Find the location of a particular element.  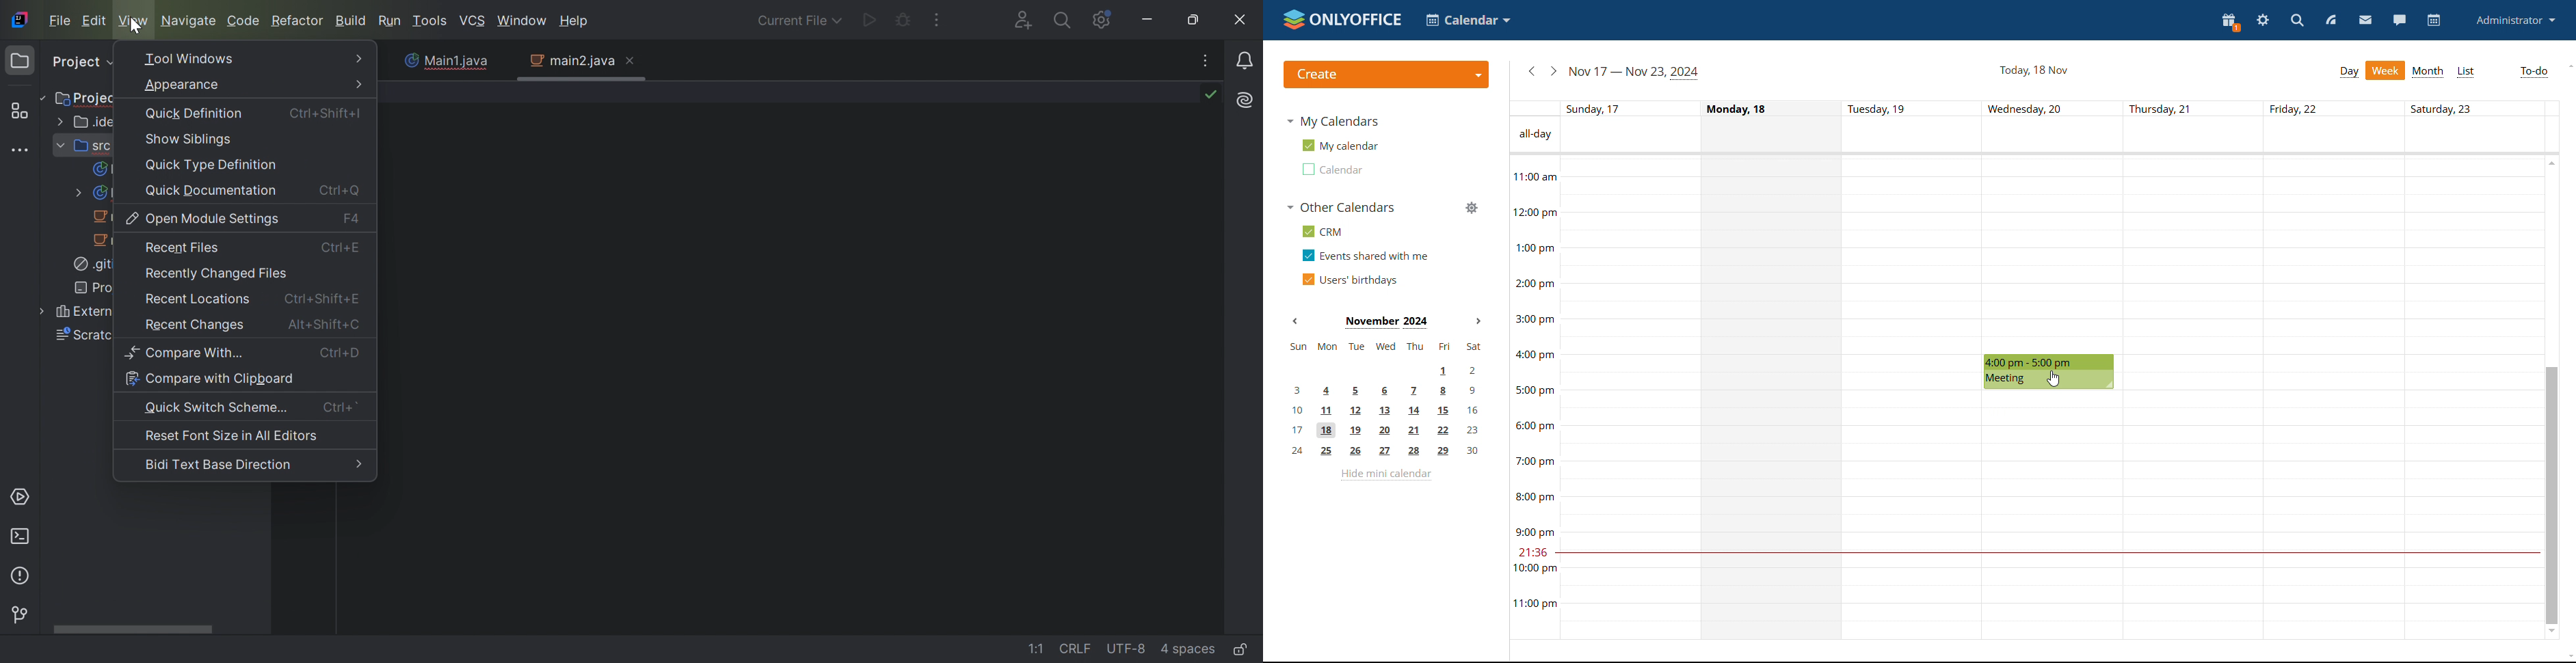

Month on display is located at coordinates (1387, 322).